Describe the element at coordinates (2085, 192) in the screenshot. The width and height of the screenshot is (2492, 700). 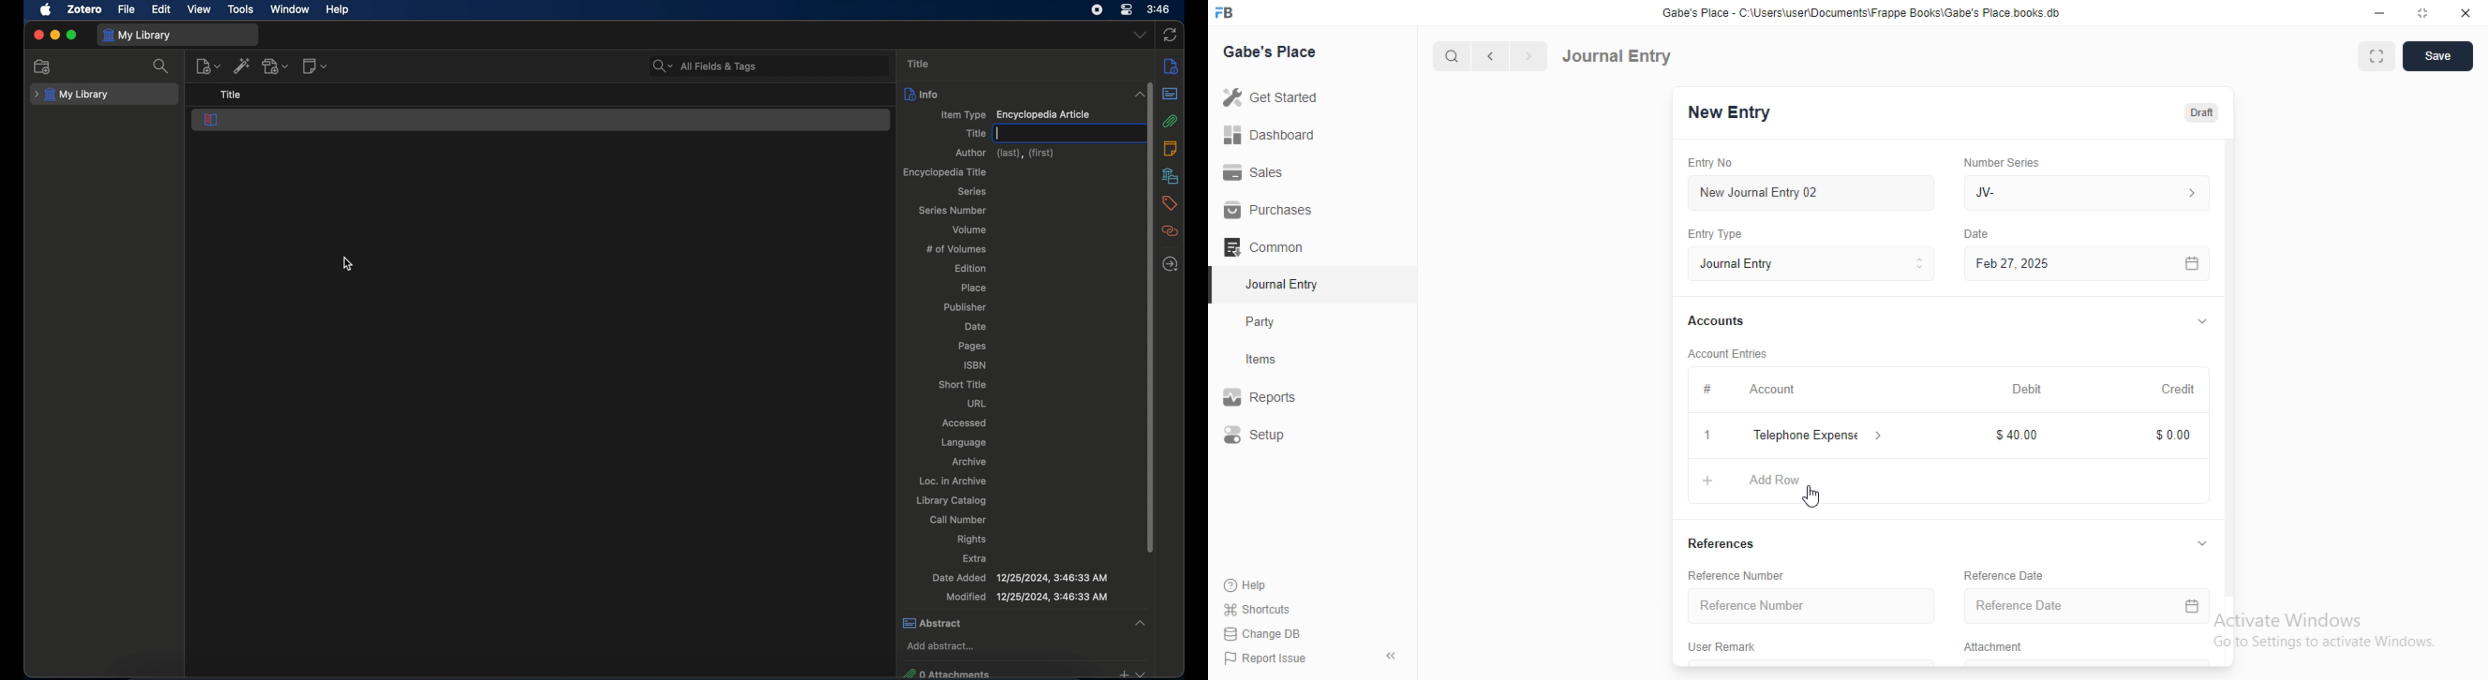
I see `IV-` at that location.